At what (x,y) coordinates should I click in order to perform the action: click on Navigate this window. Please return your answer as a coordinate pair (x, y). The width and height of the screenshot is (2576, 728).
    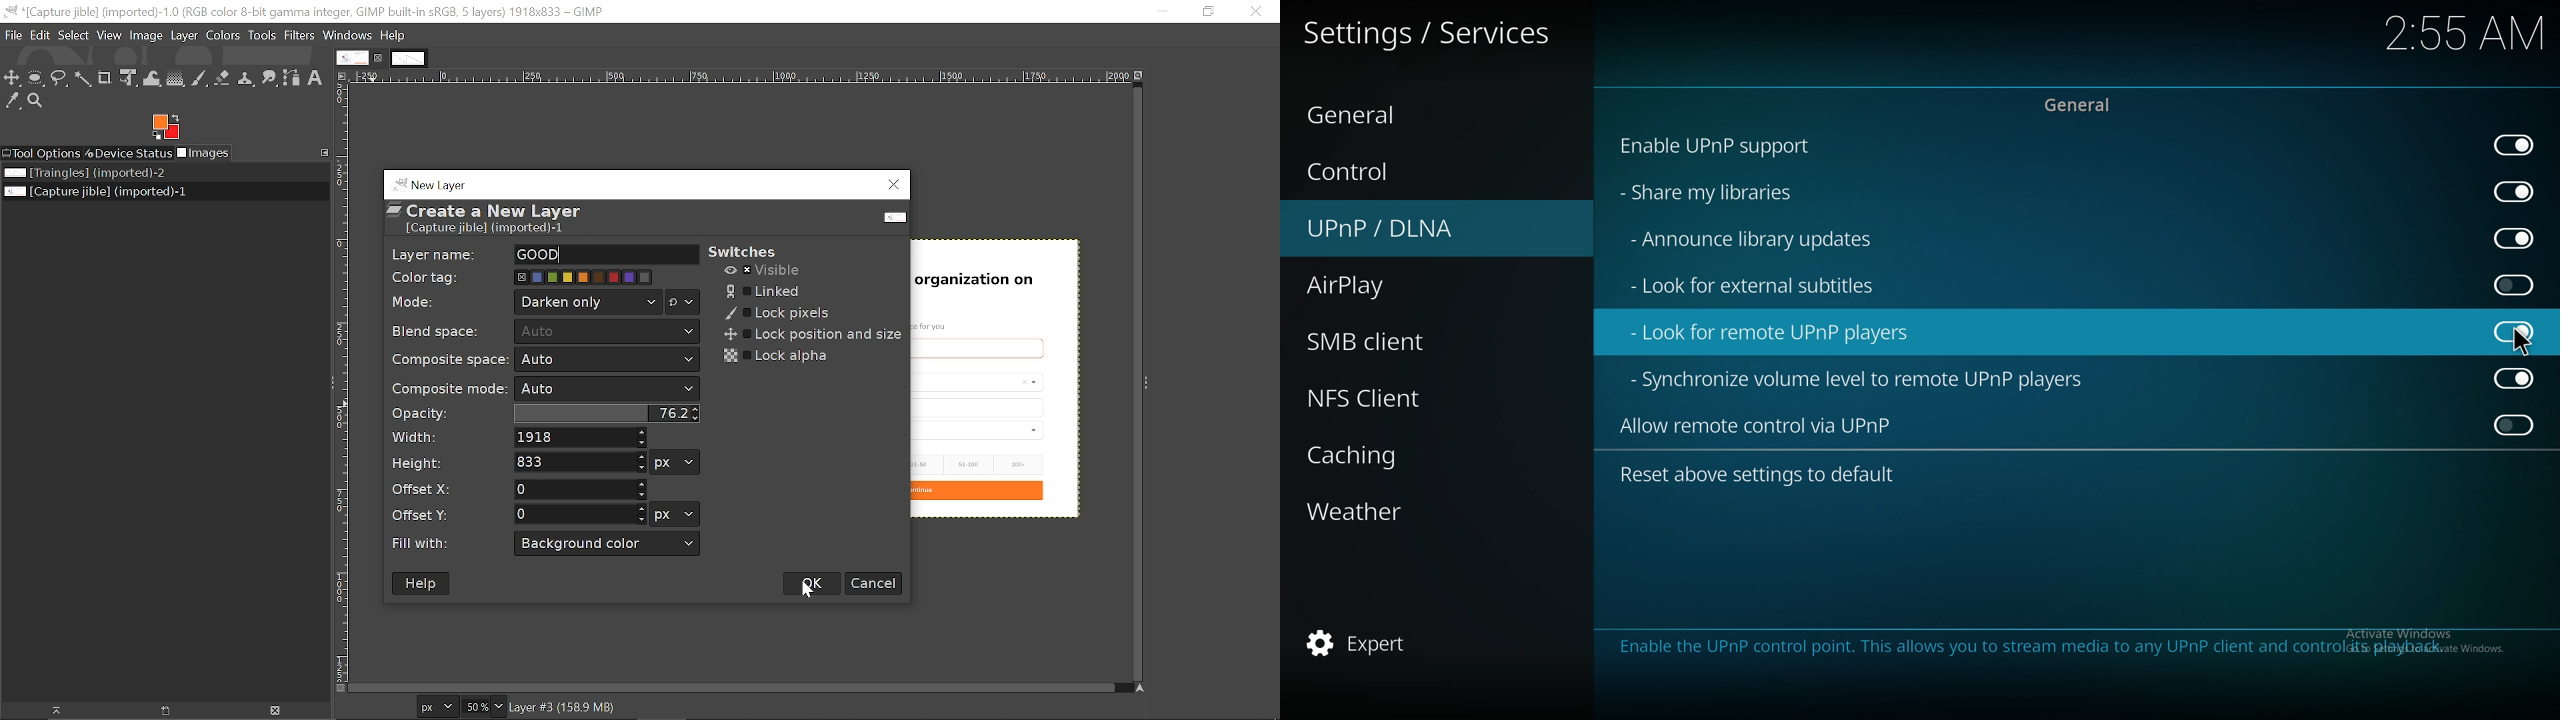
    Looking at the image, I should click on (1137, 688).